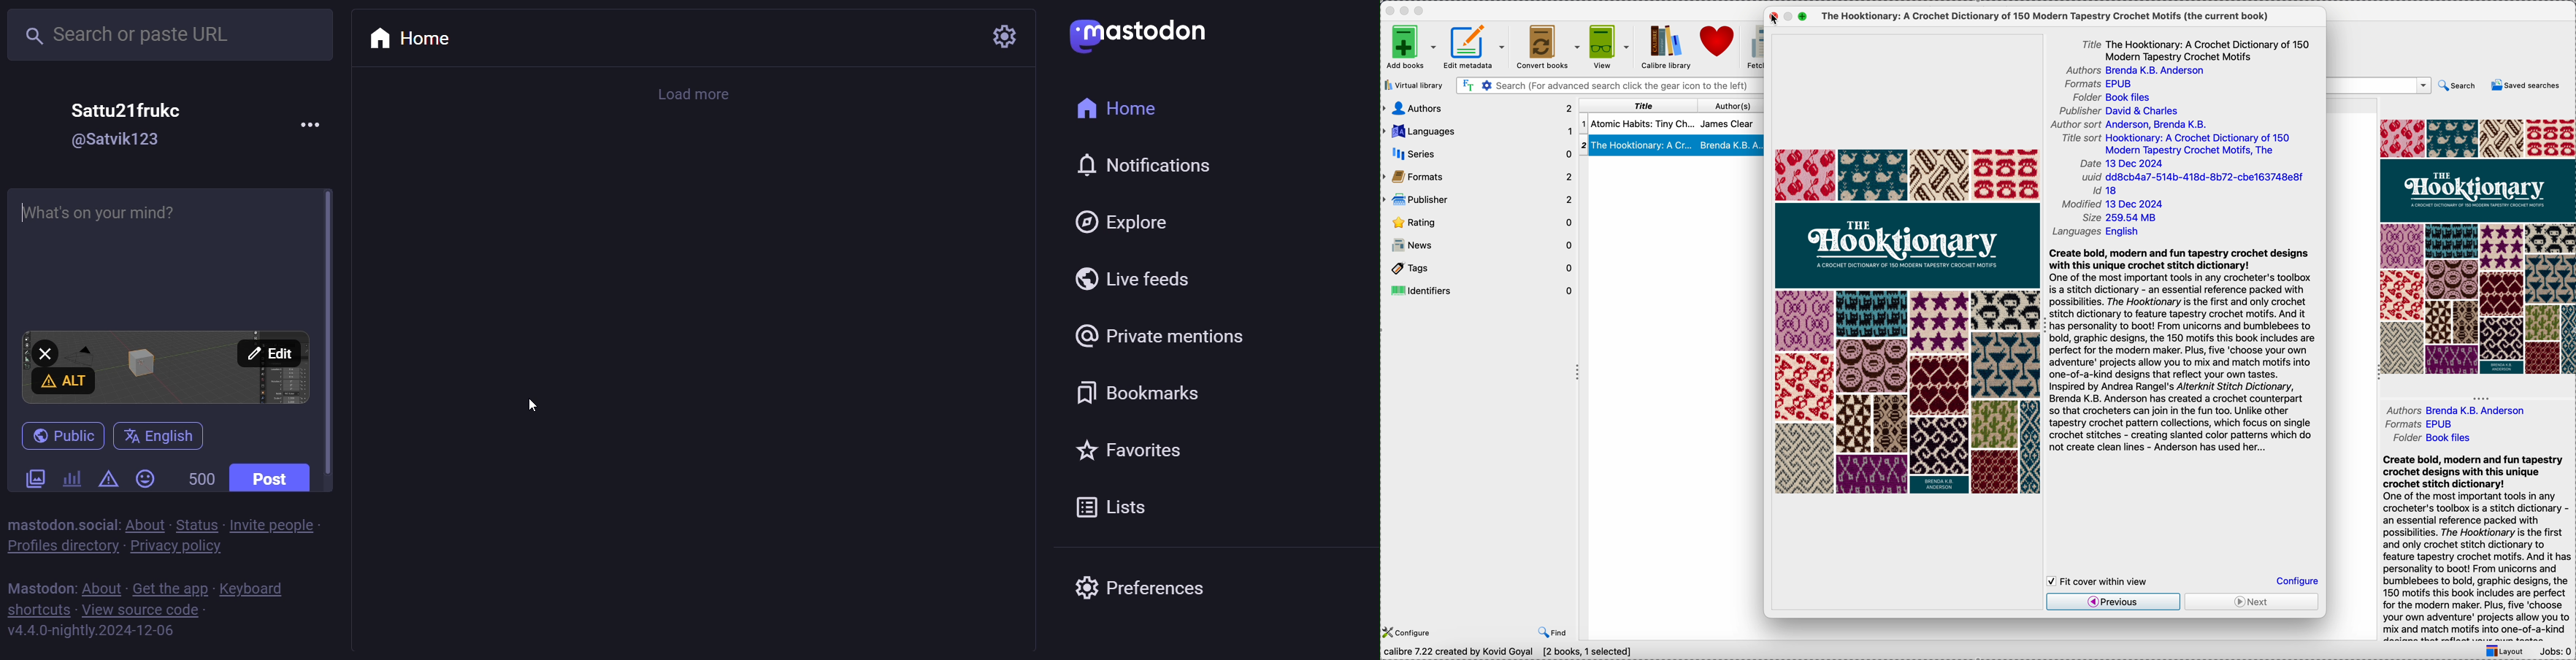  Describe the element at coordinates (1143, 31) in the screenshot. I see `mastodon` at that location.